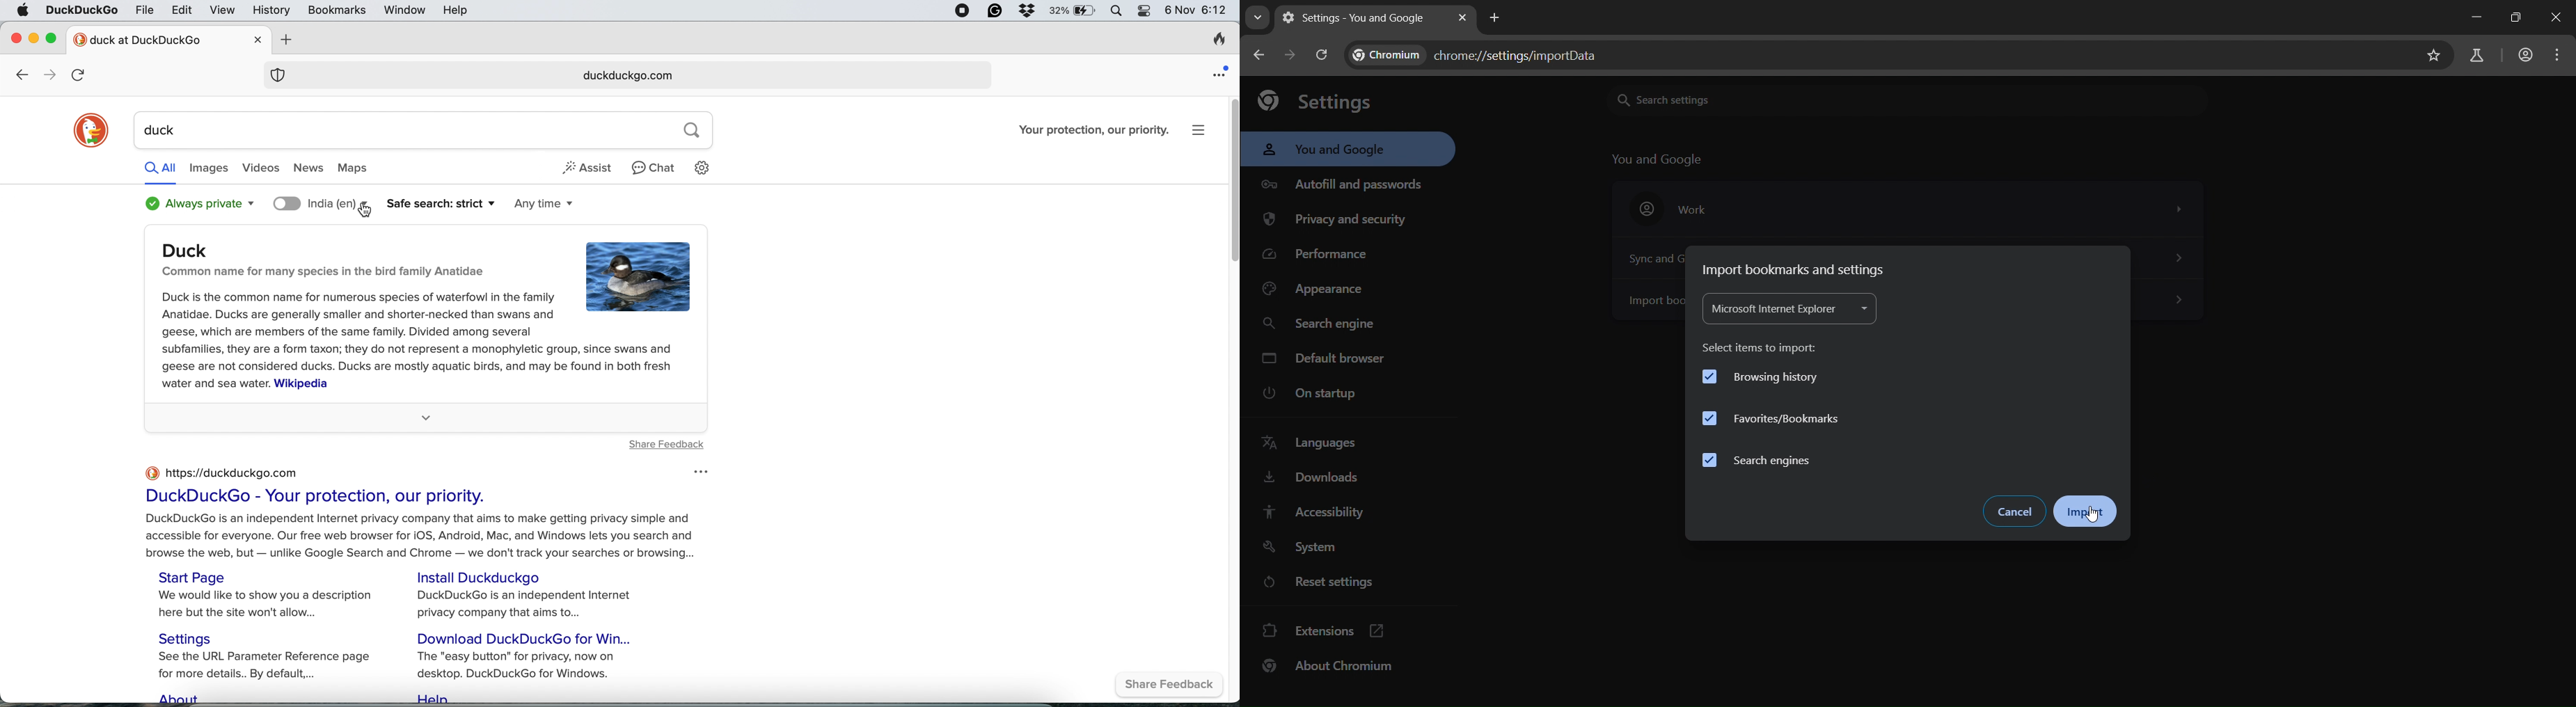 The height and width of the screenshot is (728, 2576). I want to click on current tab, so click(1357, 17).